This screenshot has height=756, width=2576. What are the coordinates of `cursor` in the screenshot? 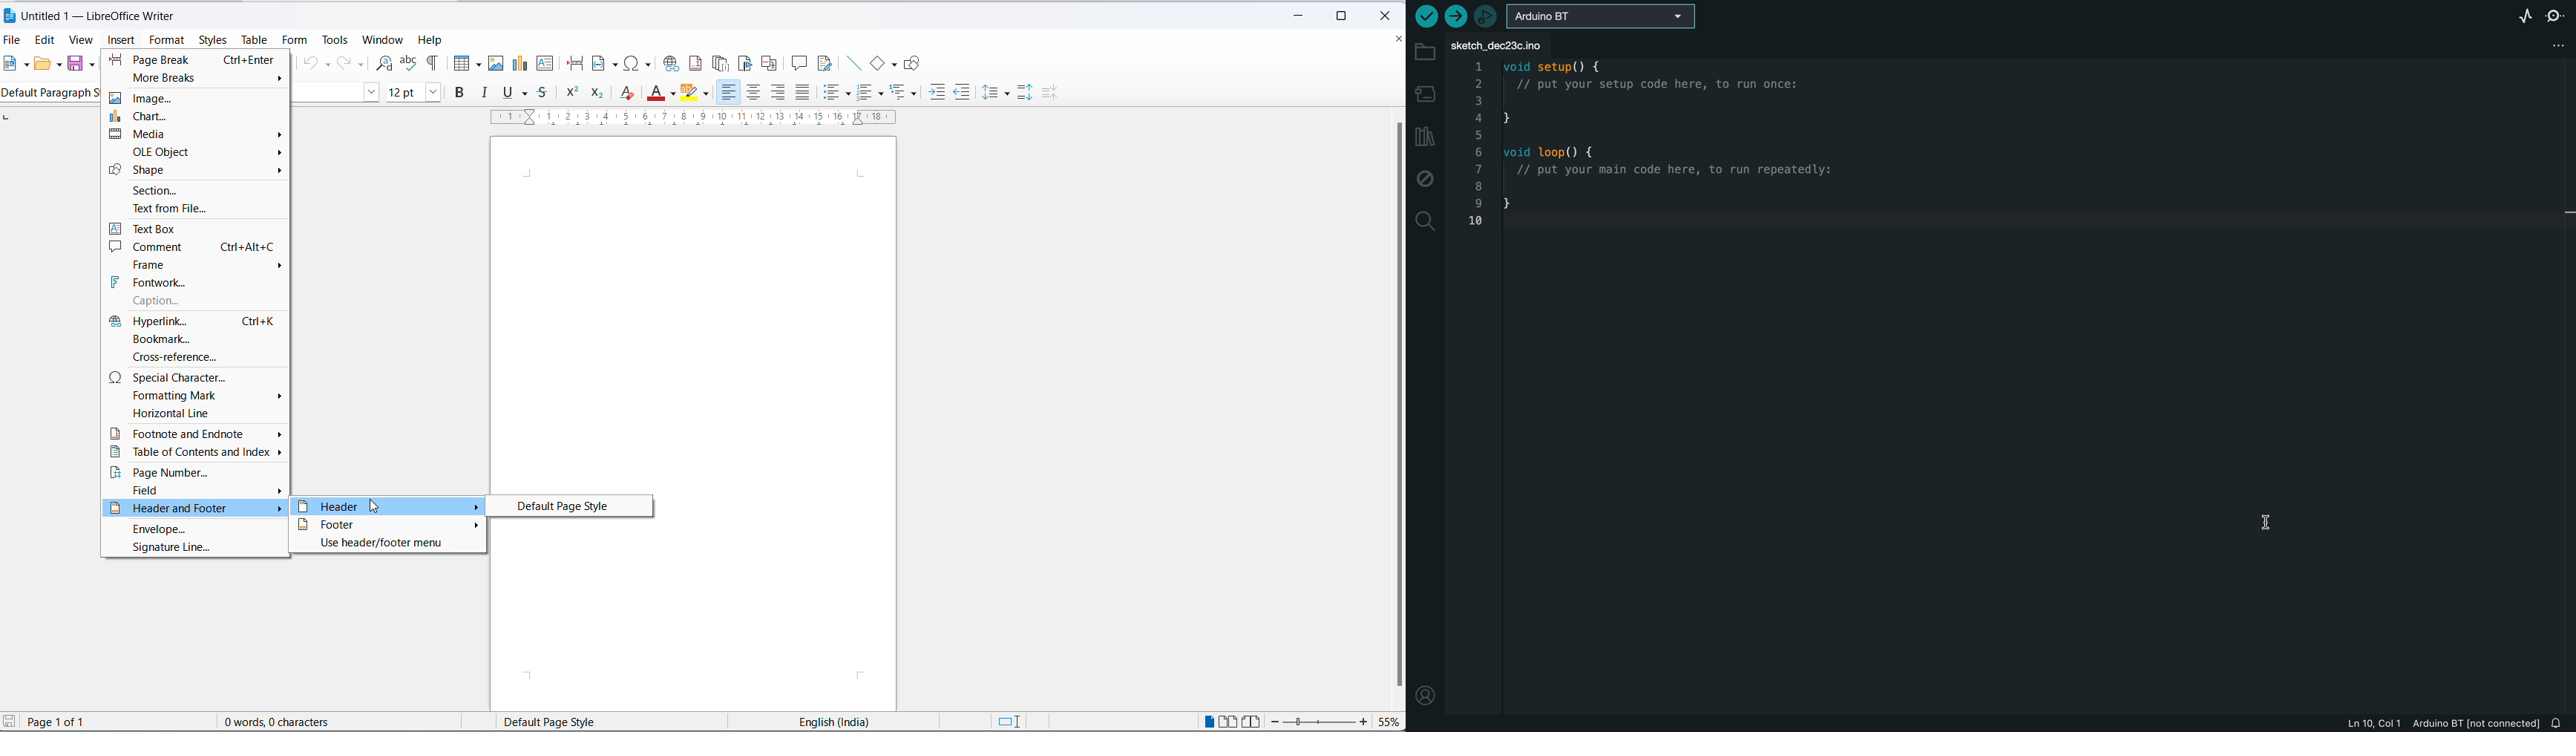 It's located at (372, 506).